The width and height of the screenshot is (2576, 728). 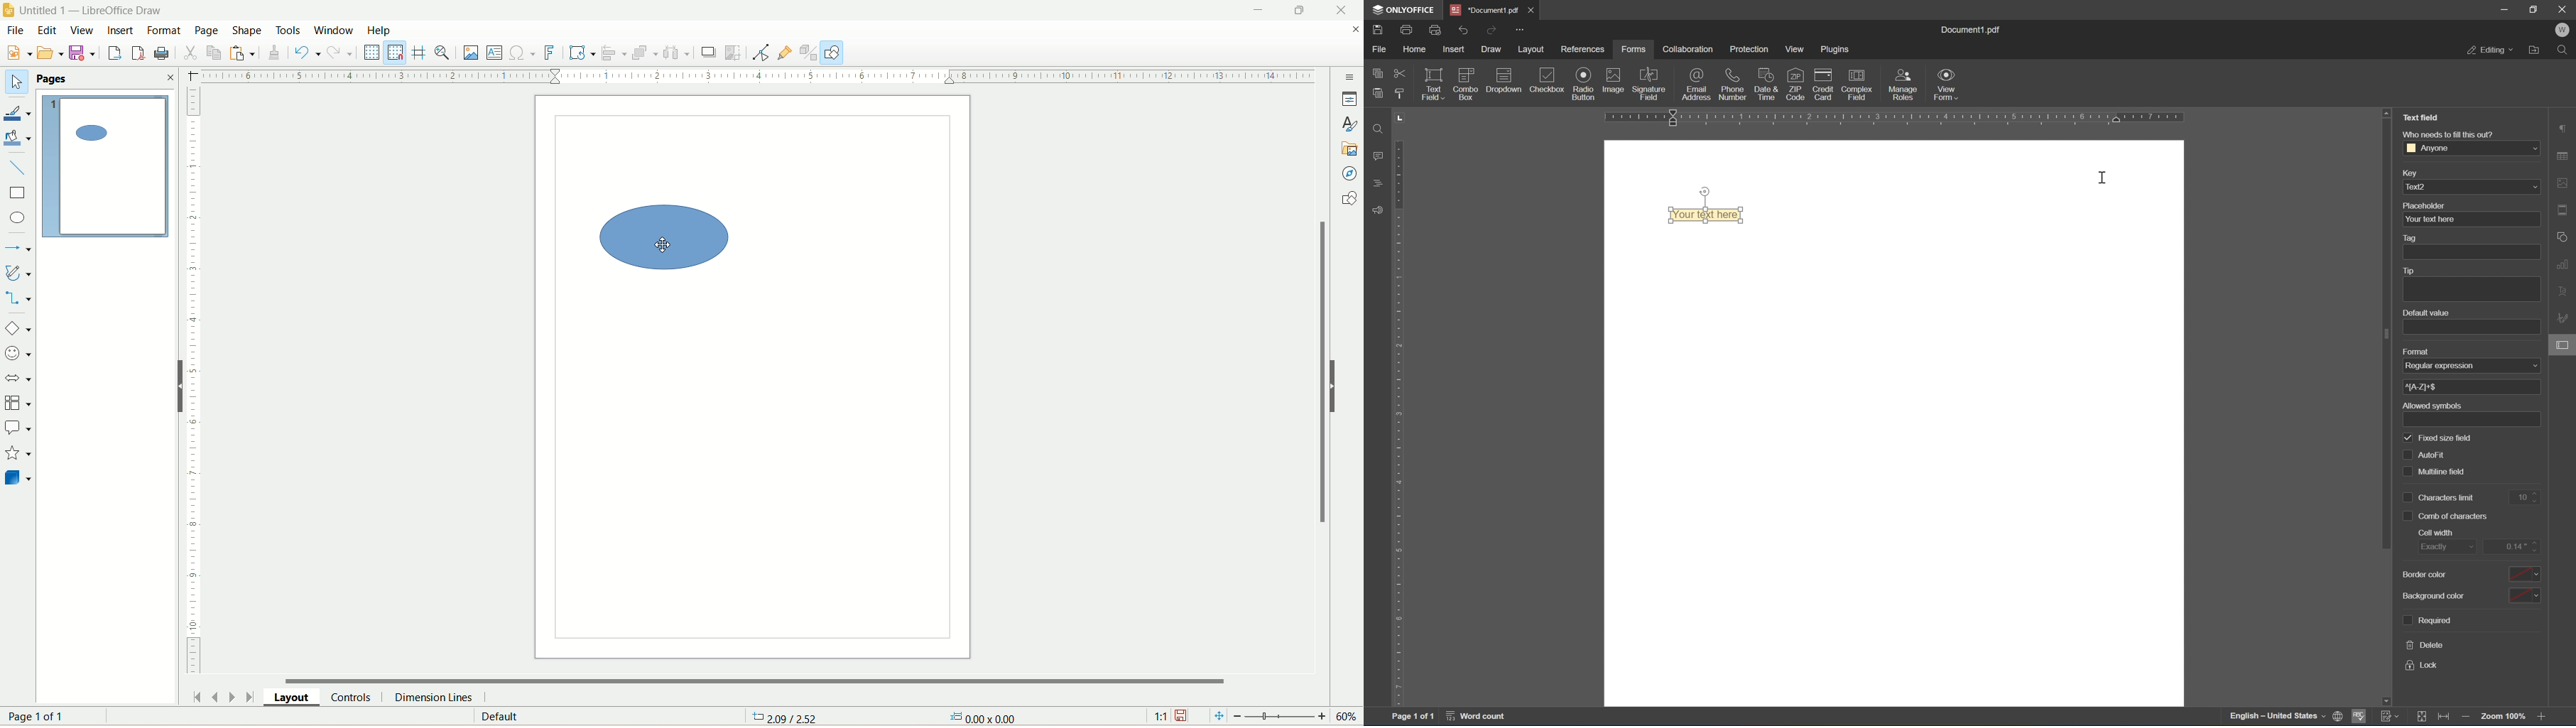 What do you see at coordinates (308, 53) in the screenshot?
I see `undo` at bounding box center [308, 53].